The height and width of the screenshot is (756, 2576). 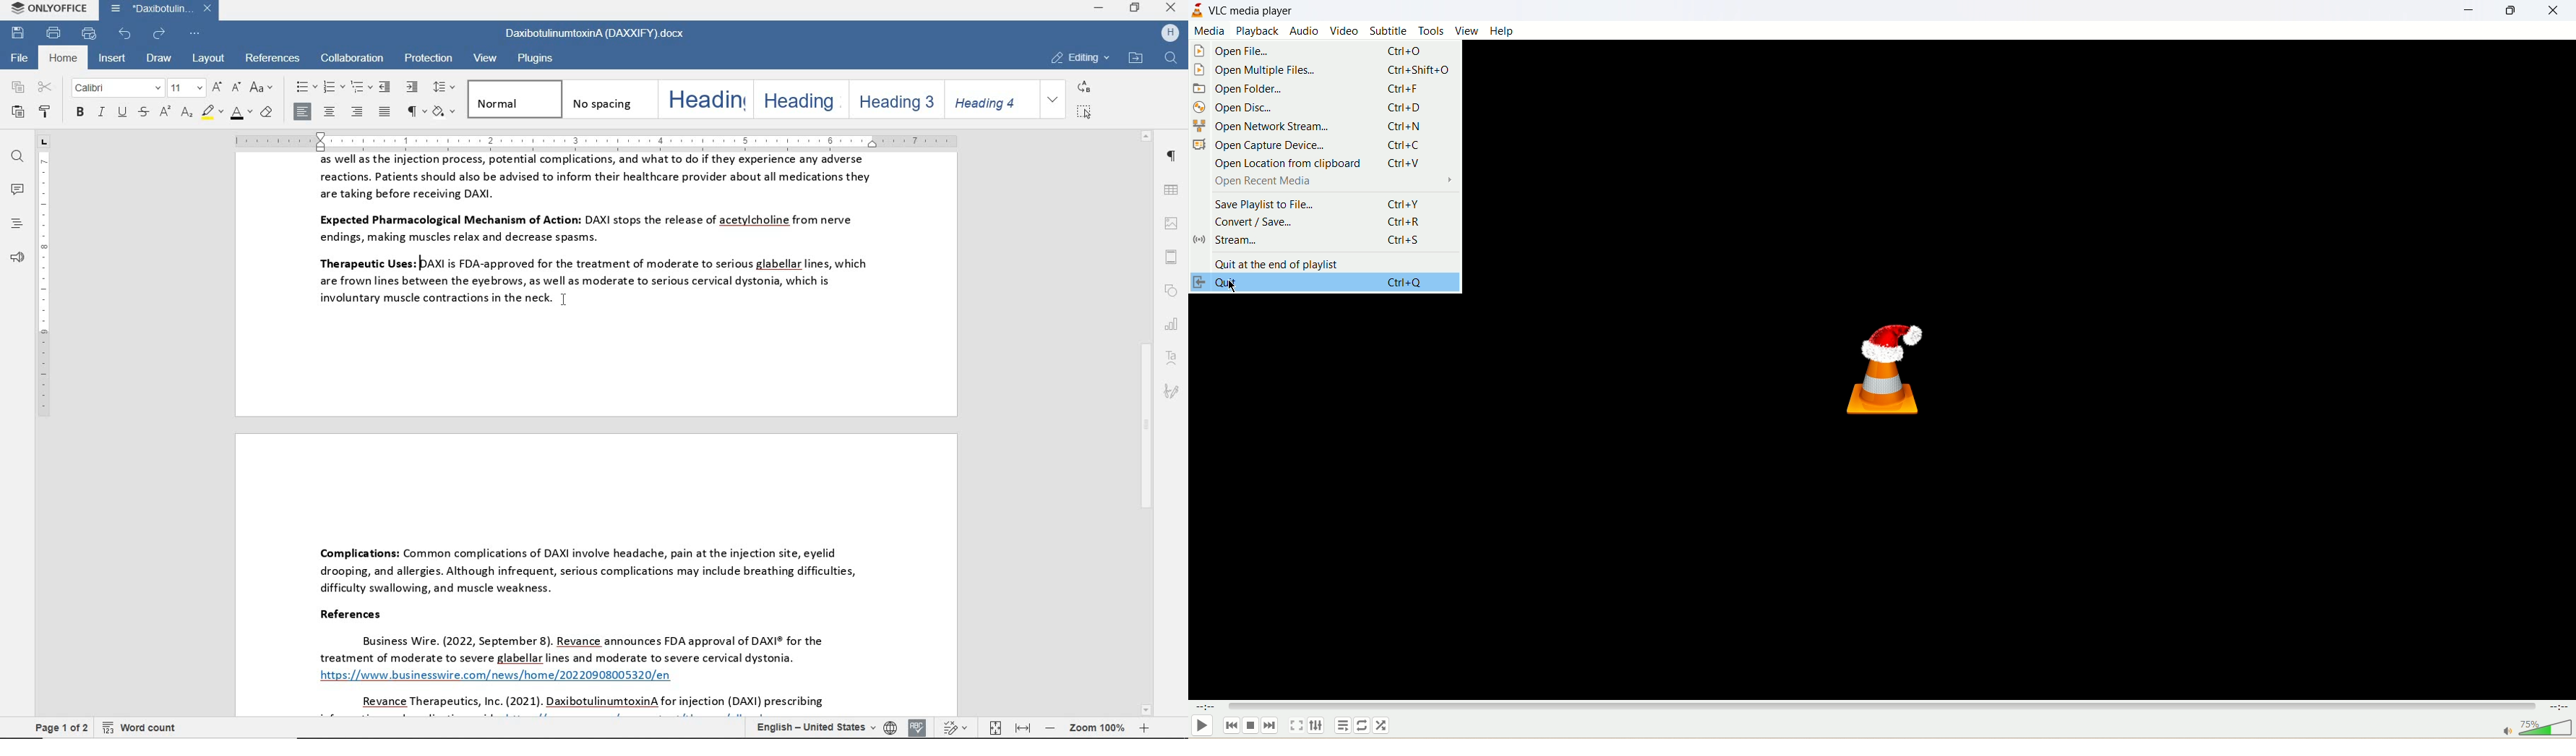 I want to click on numbering, so click(x=332, y=88).